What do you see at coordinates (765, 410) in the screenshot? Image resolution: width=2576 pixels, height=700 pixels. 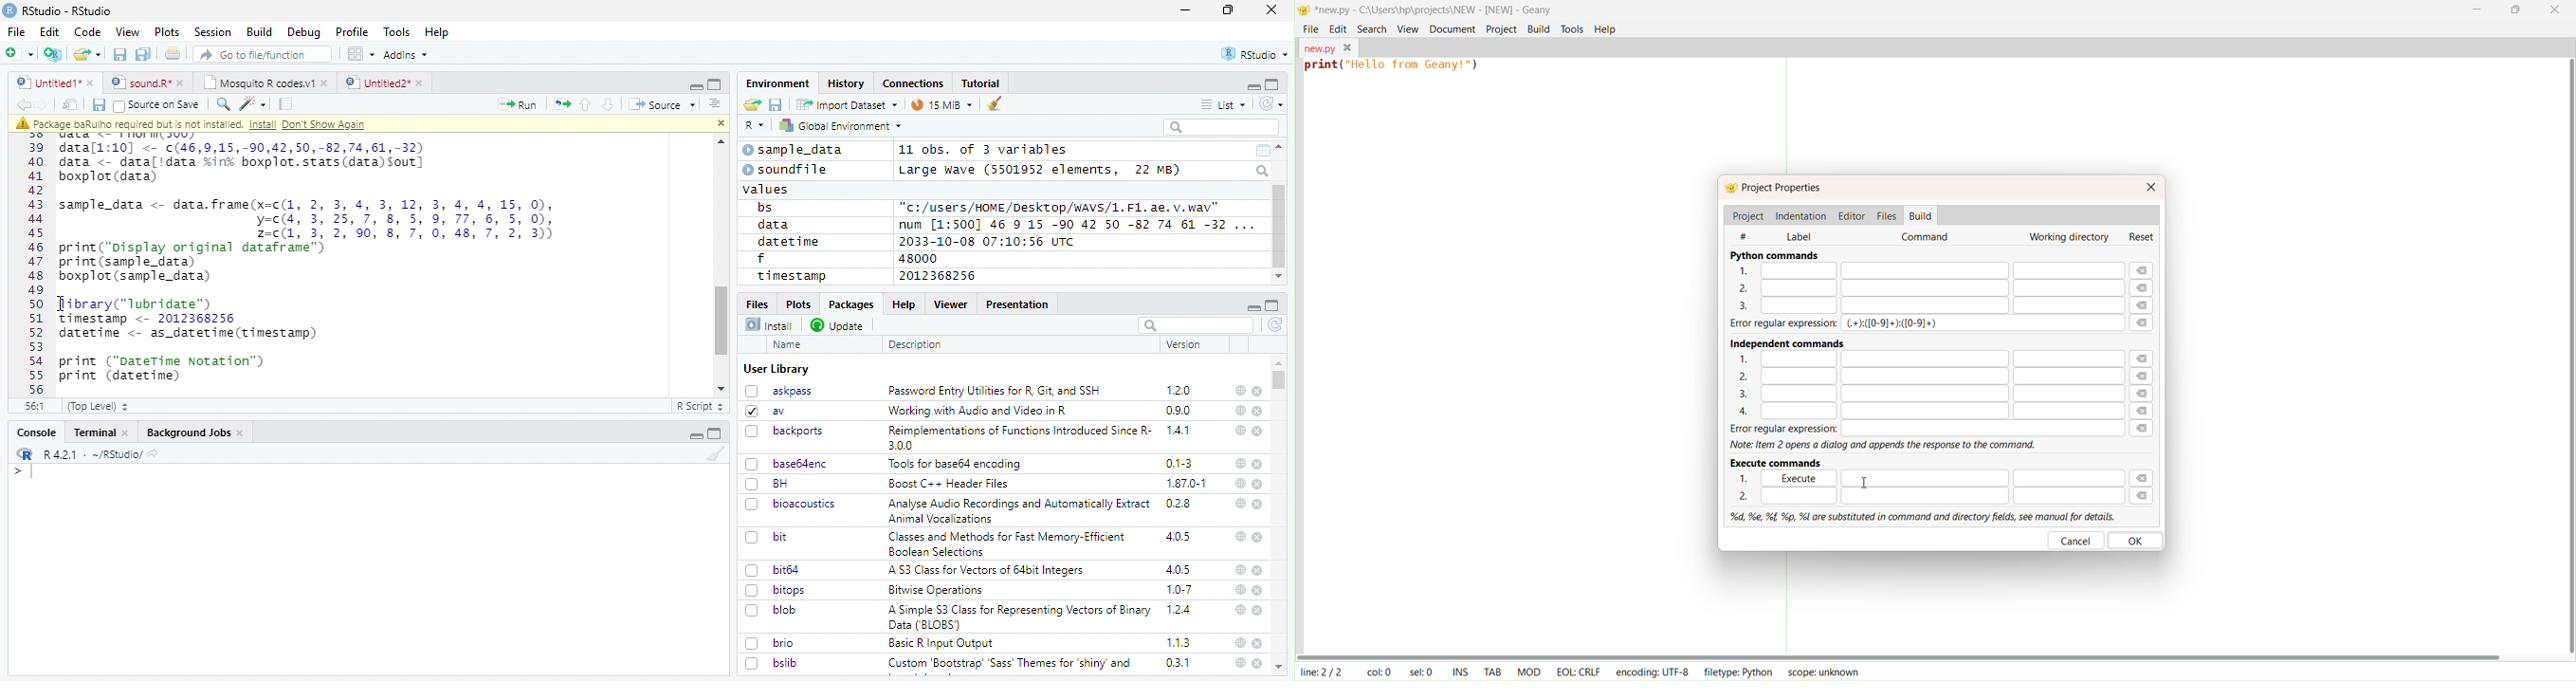 I see `av` at bounding box center [765, 410].